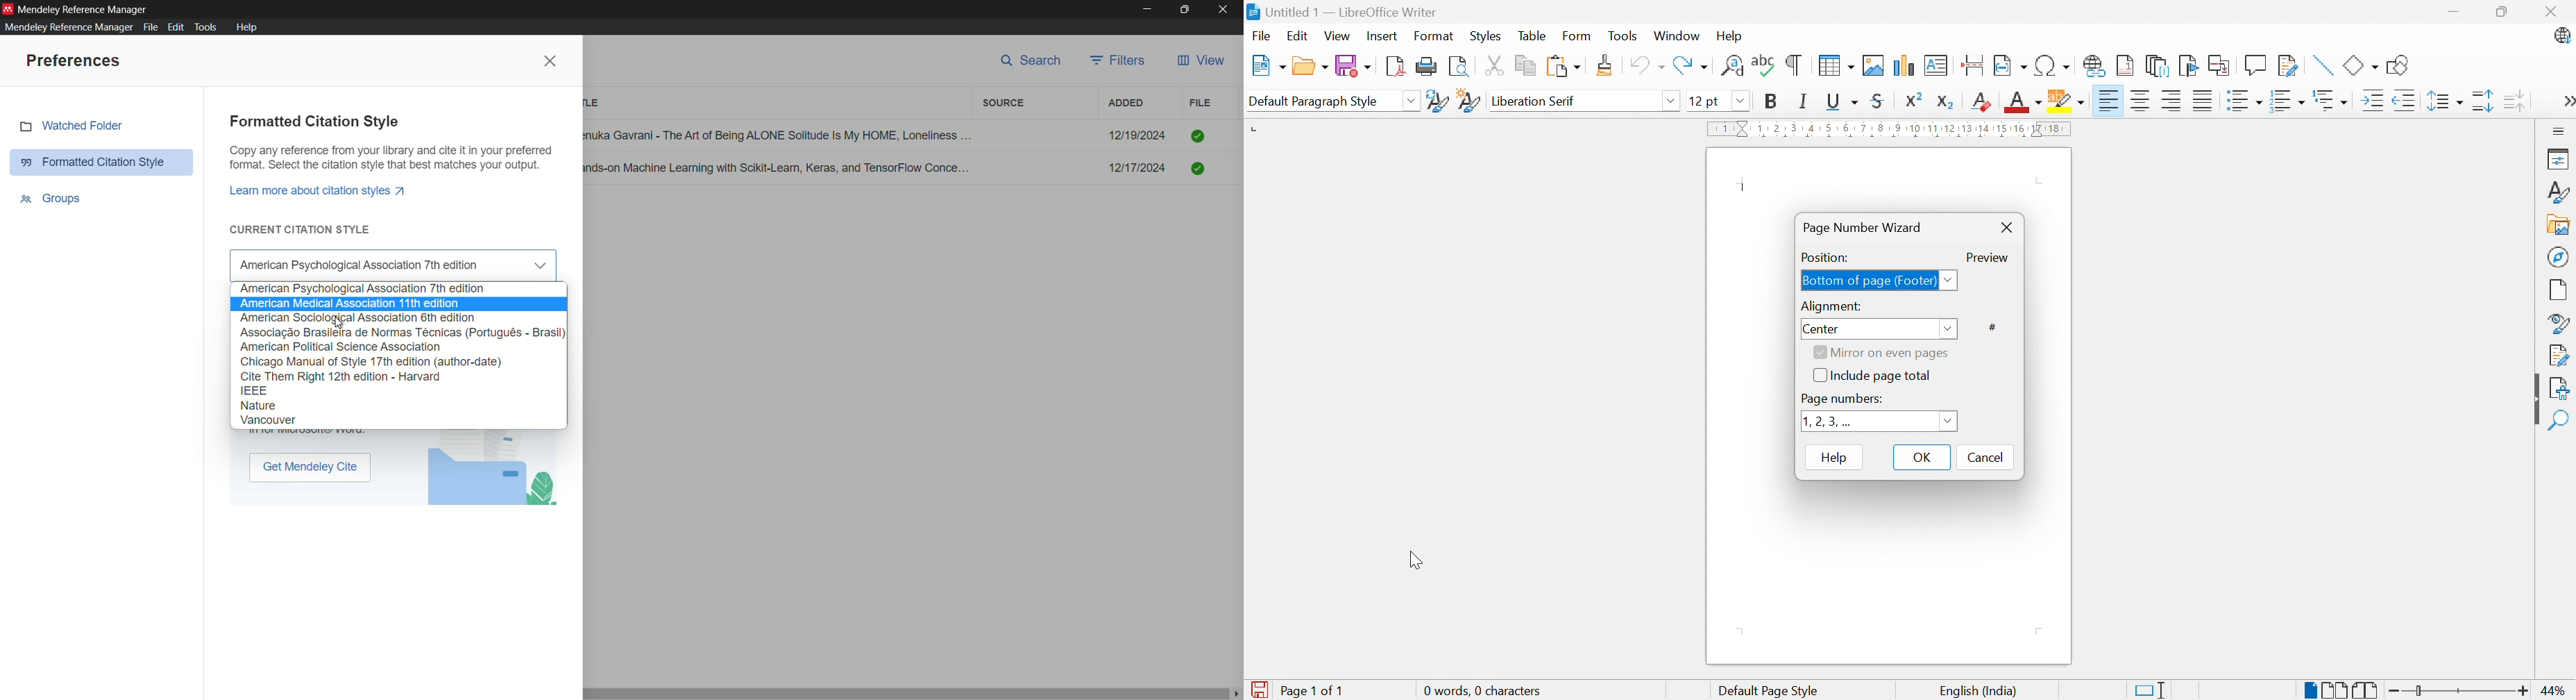 This screenshot has width=2576, height=700. What do you see at coordinates (1429, 67) in the screenshot?
I see `Print` at bounding box center [1429, 67].